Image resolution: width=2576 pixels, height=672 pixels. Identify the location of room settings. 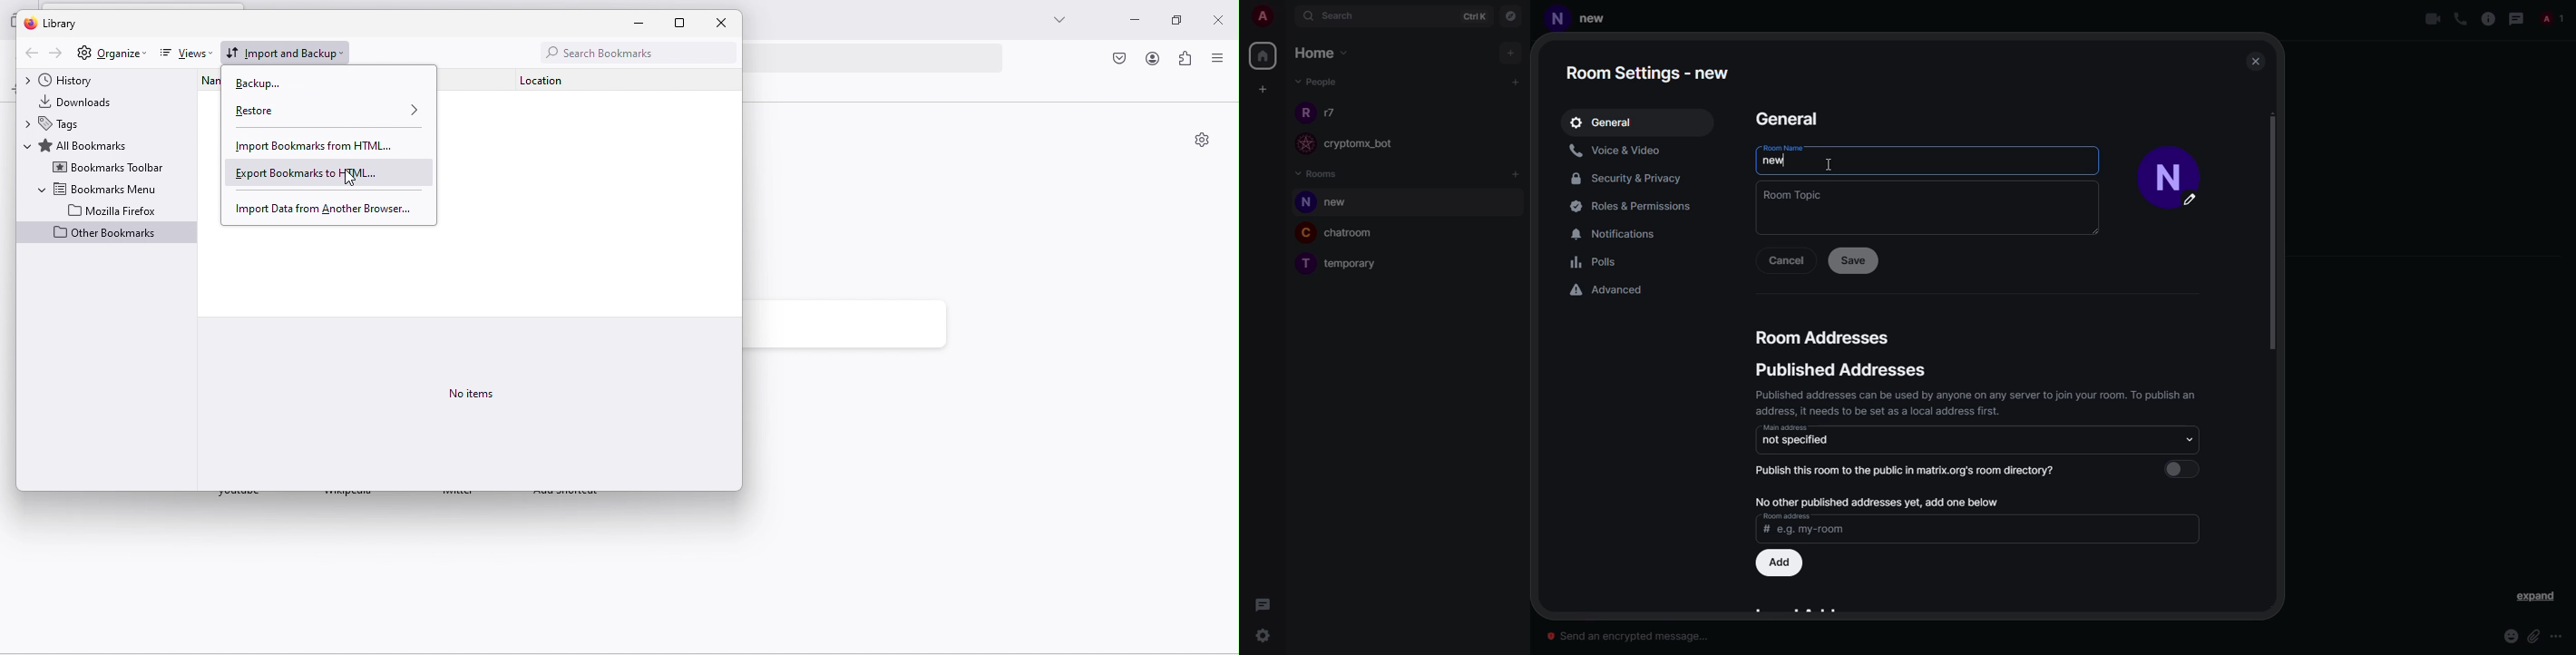
(1651, 69).